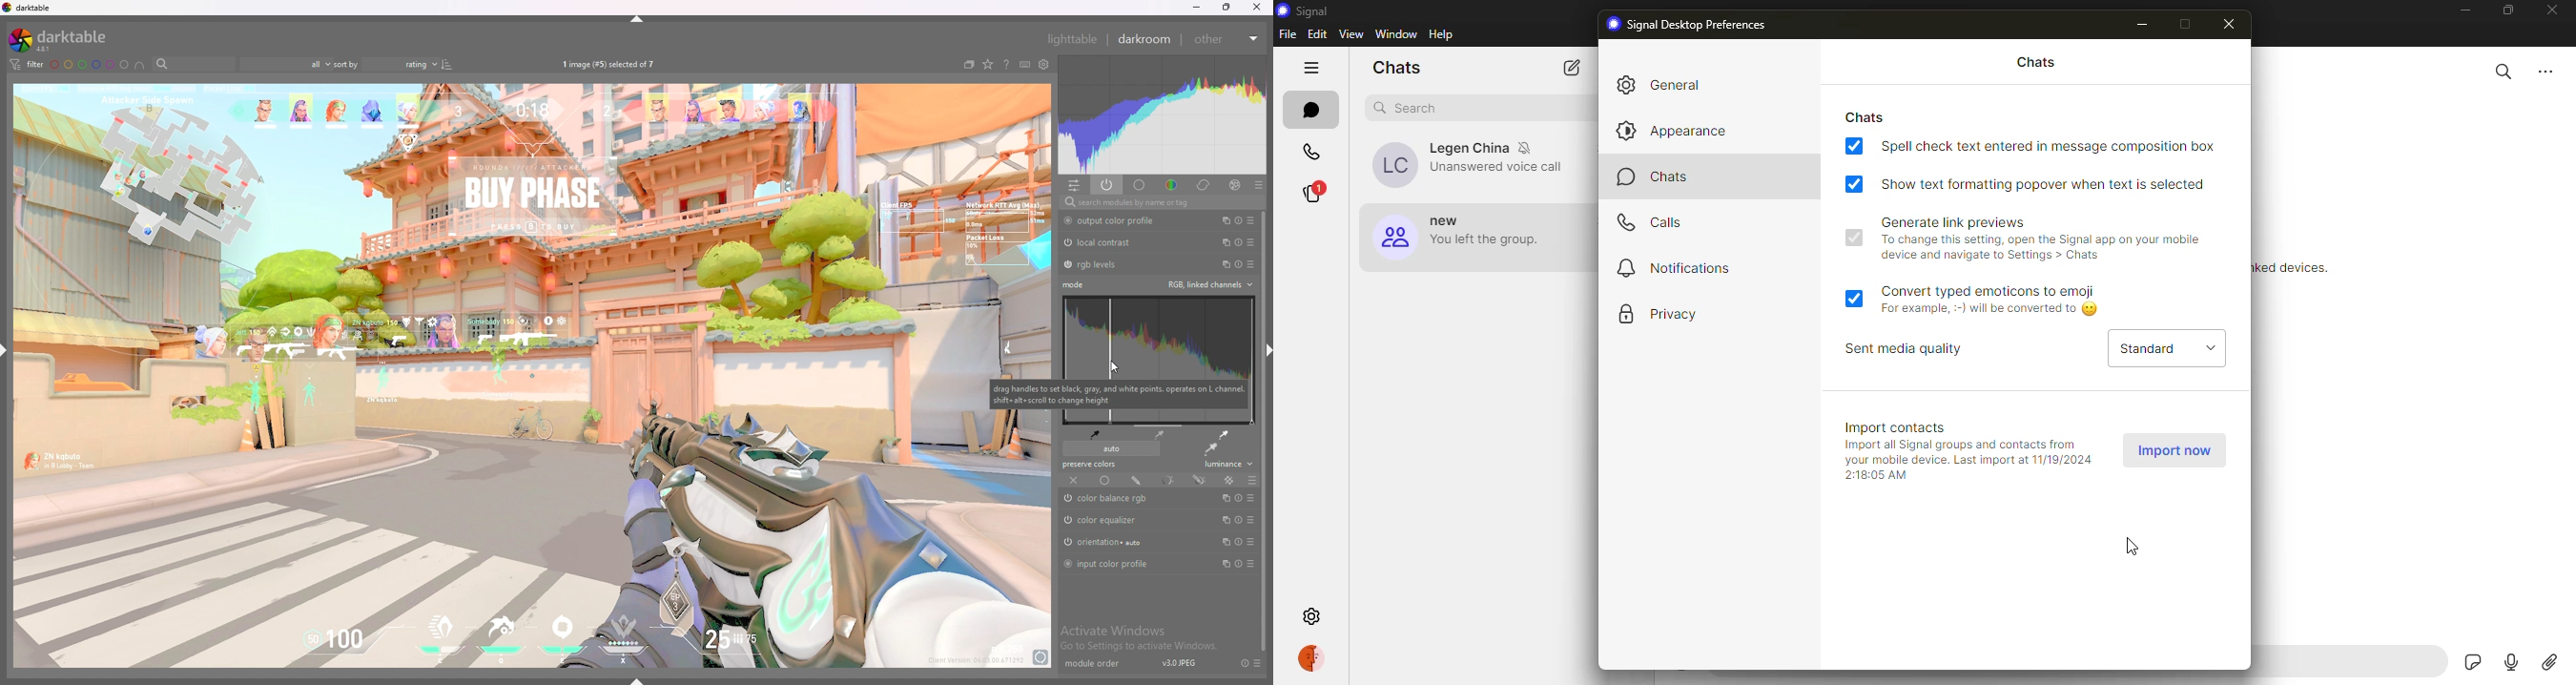 This screenshot has height=700, width=2576. I want to click on search bar, so click(190, 64).